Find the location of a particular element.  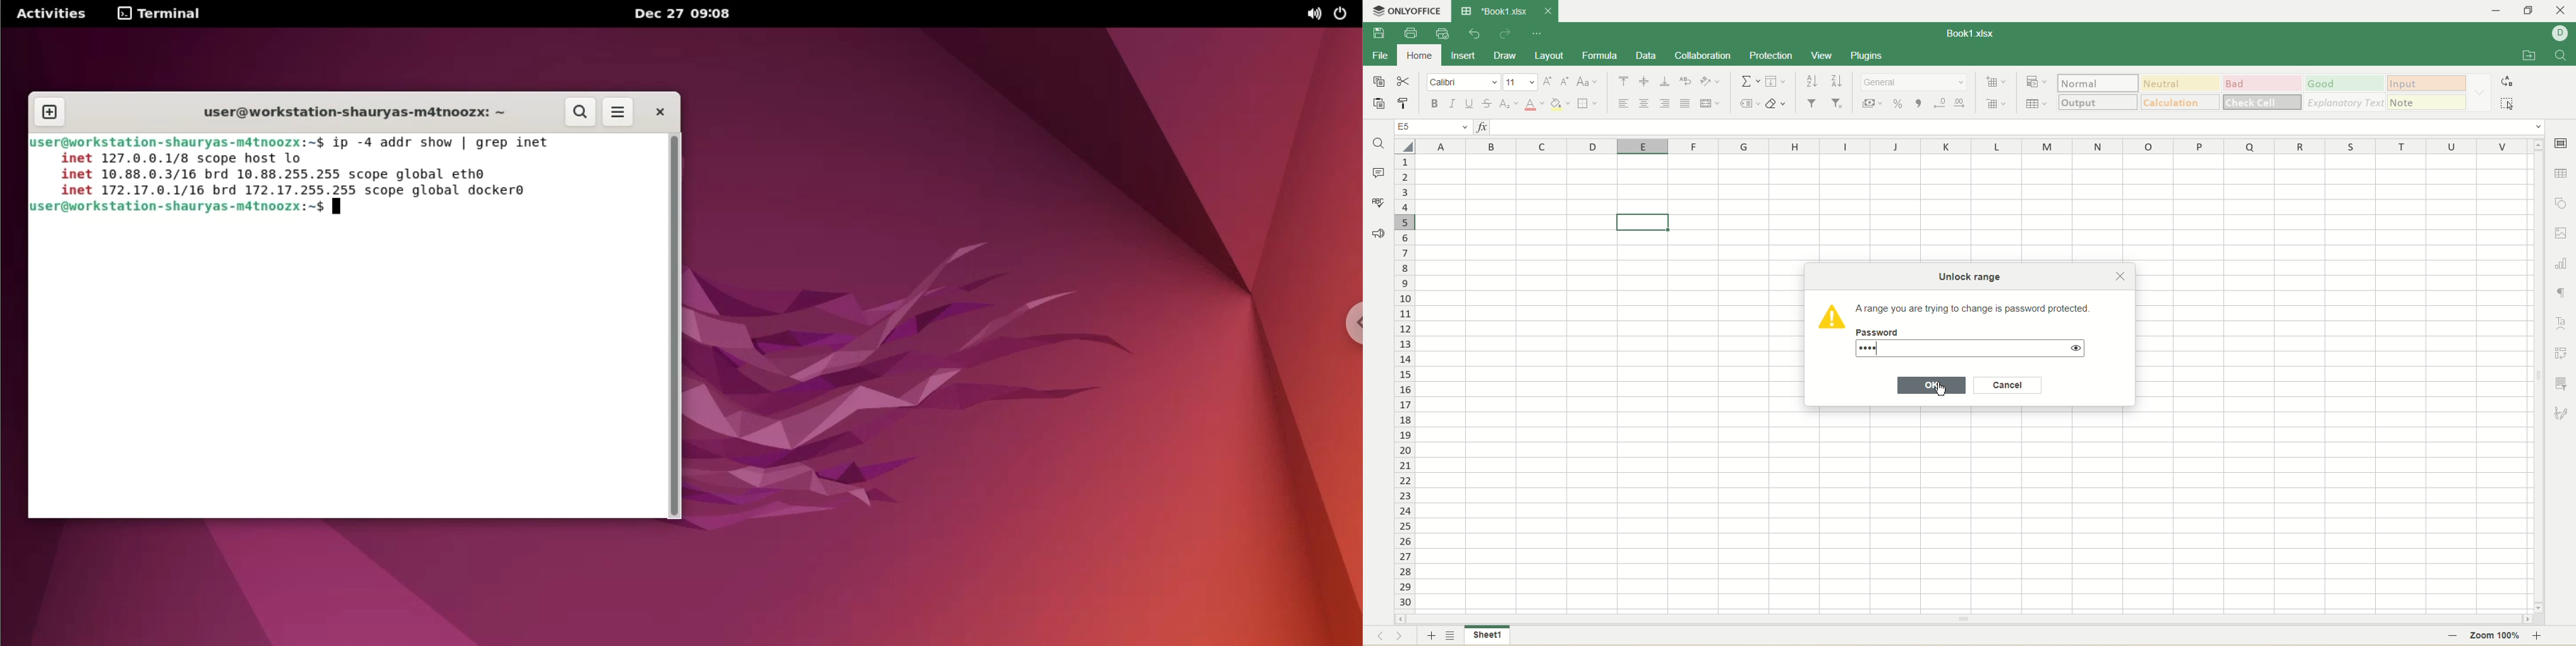

number format is located at coordinates (1913, 83).